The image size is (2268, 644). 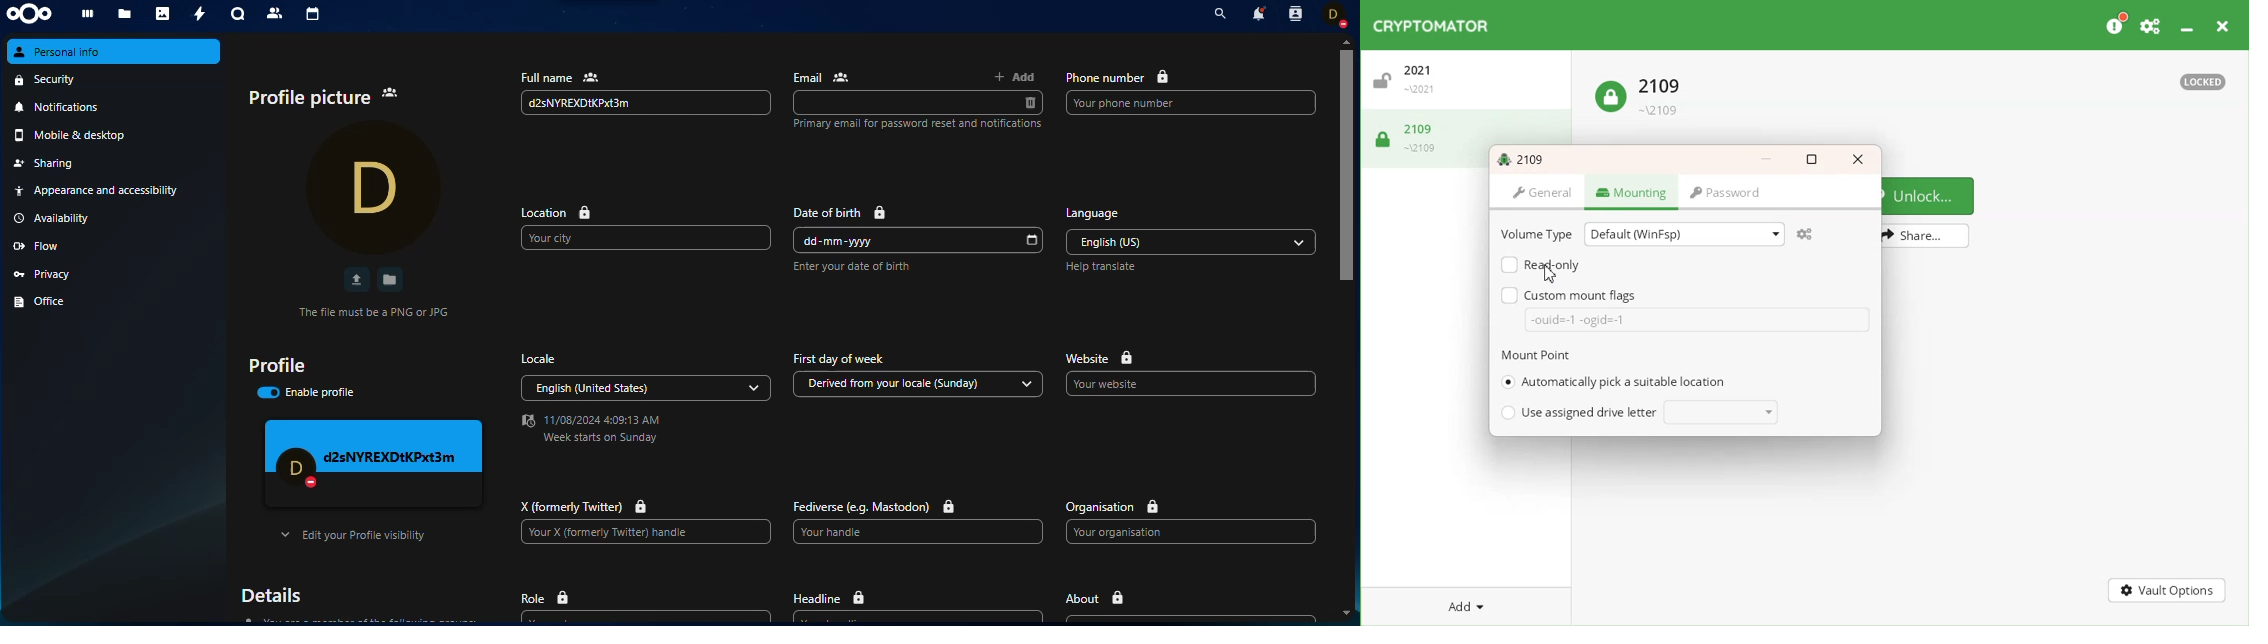 What do you see at coordinates (528, 420) in the screenshot?
I see `Date and time logo` at bounding box center [528, 420].